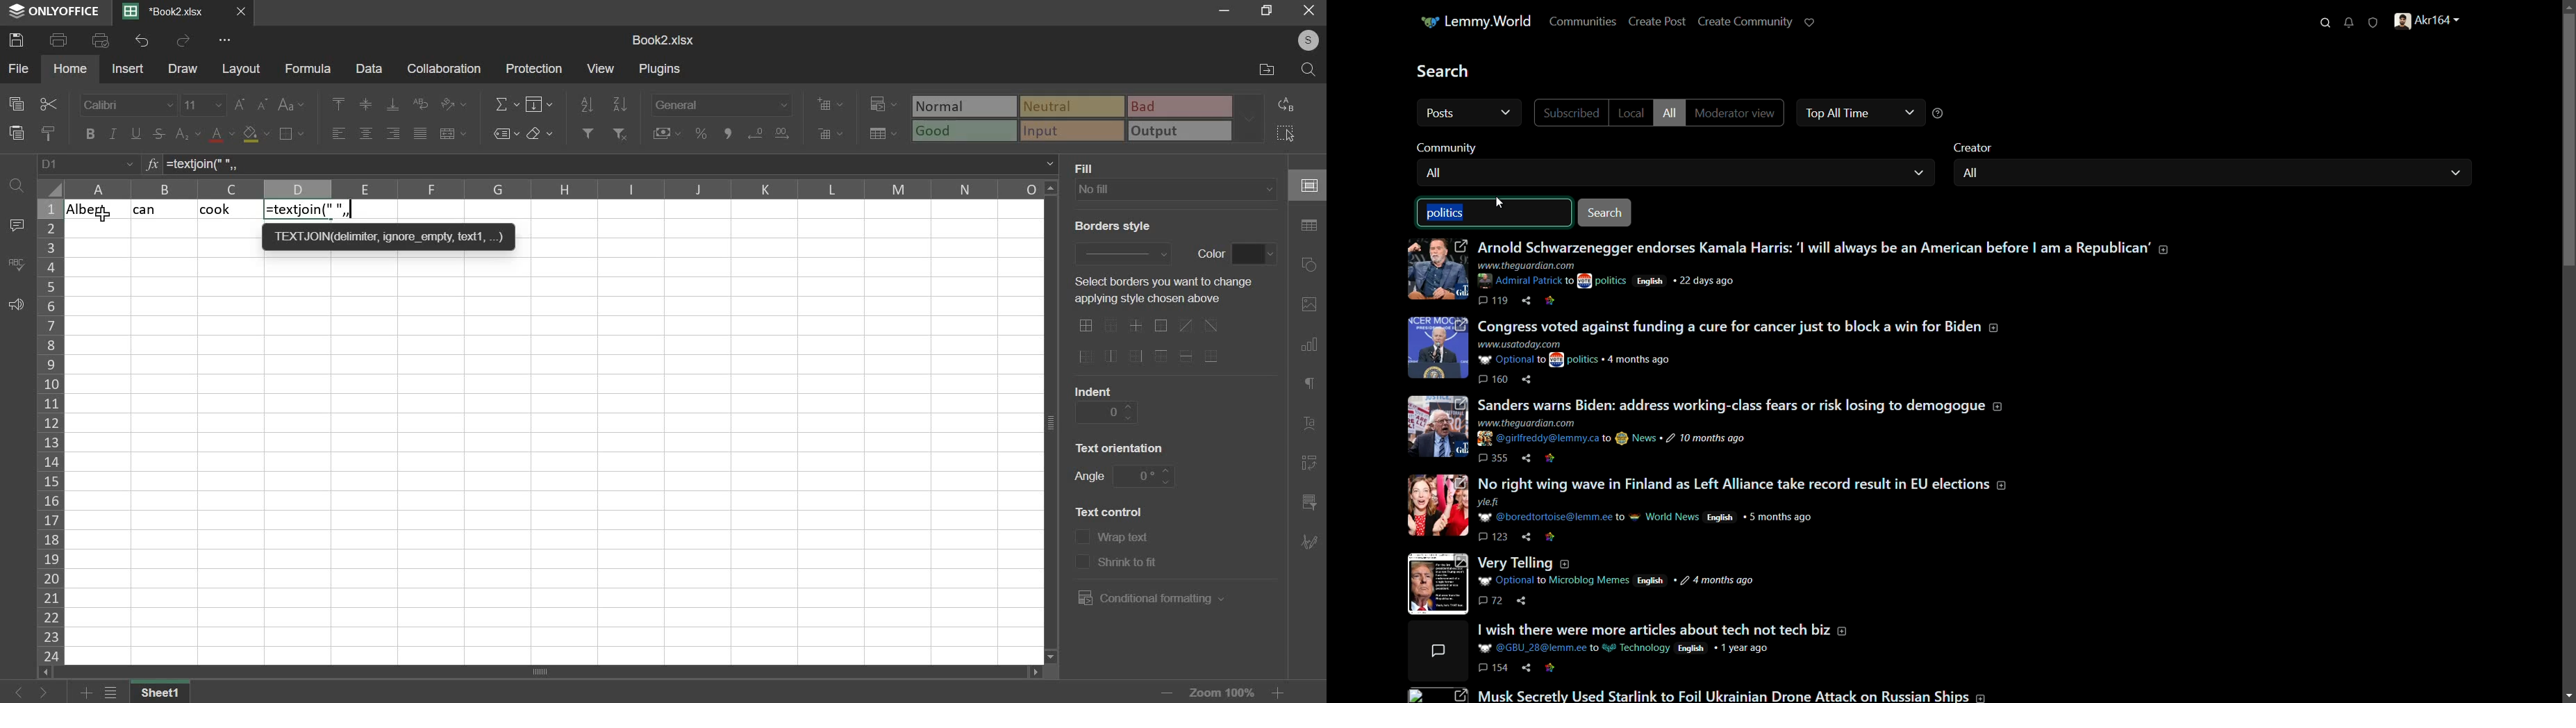 The width and height of the screenshot is (2576, 728). Describe the element at coordinates (1910, 113) in the screenshot. I see `dropdown` at that location.